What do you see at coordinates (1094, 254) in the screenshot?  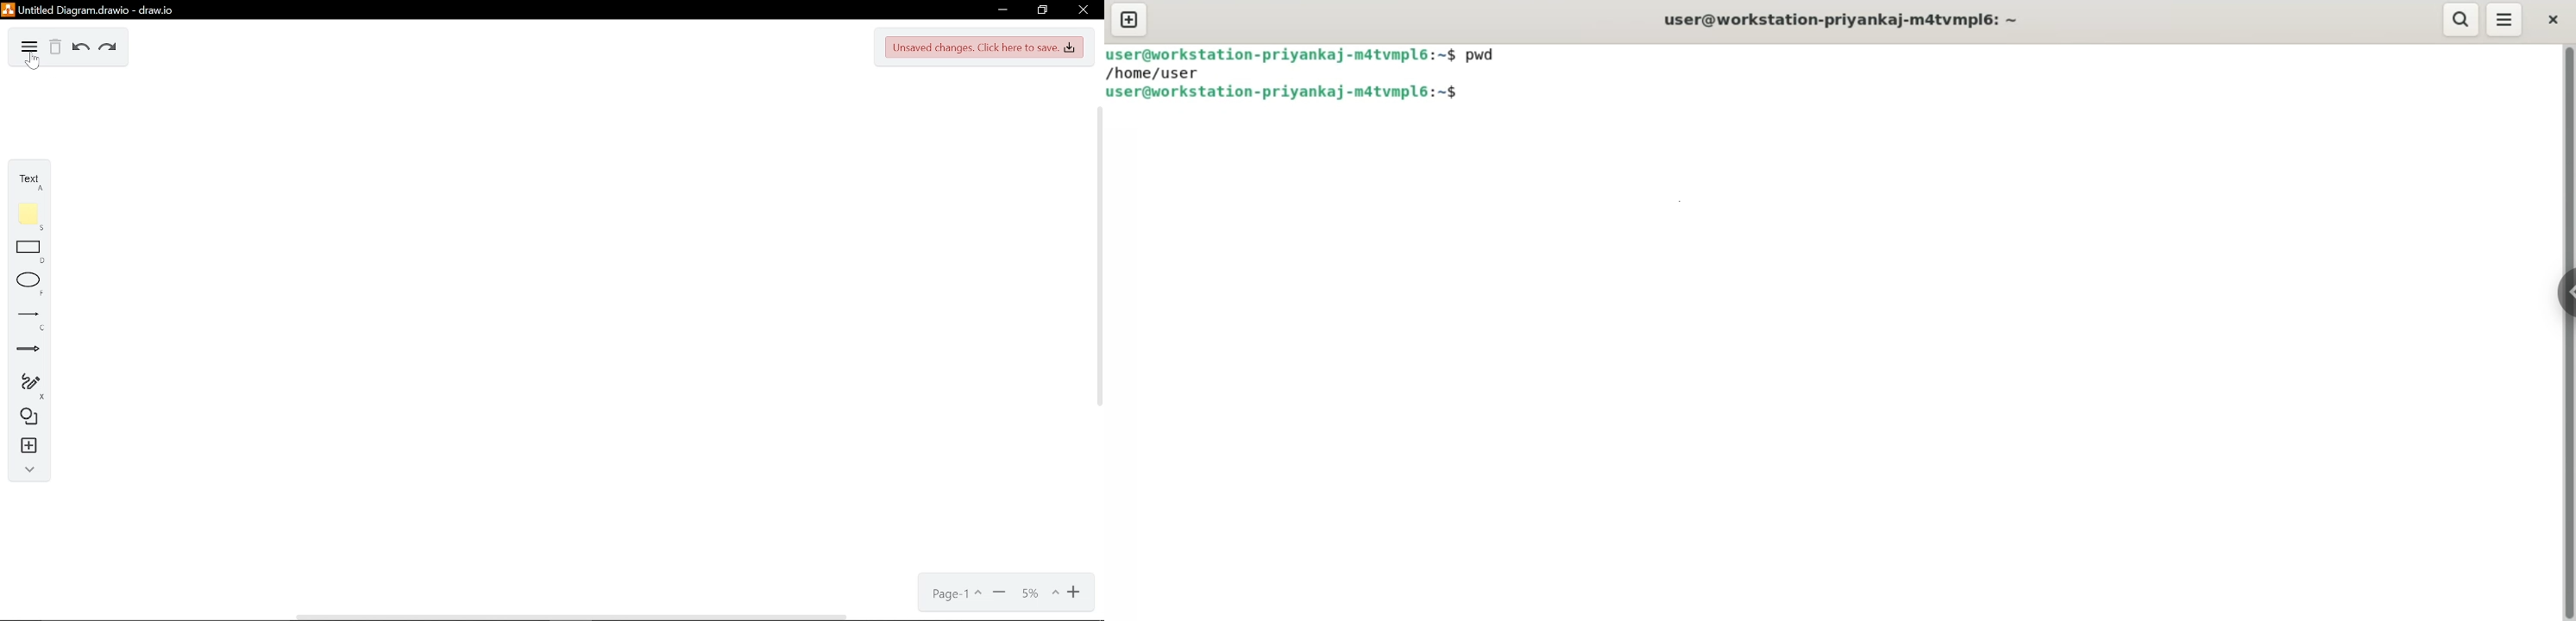 I see `vertical scrollbar` at bounding box center [1094, 254].